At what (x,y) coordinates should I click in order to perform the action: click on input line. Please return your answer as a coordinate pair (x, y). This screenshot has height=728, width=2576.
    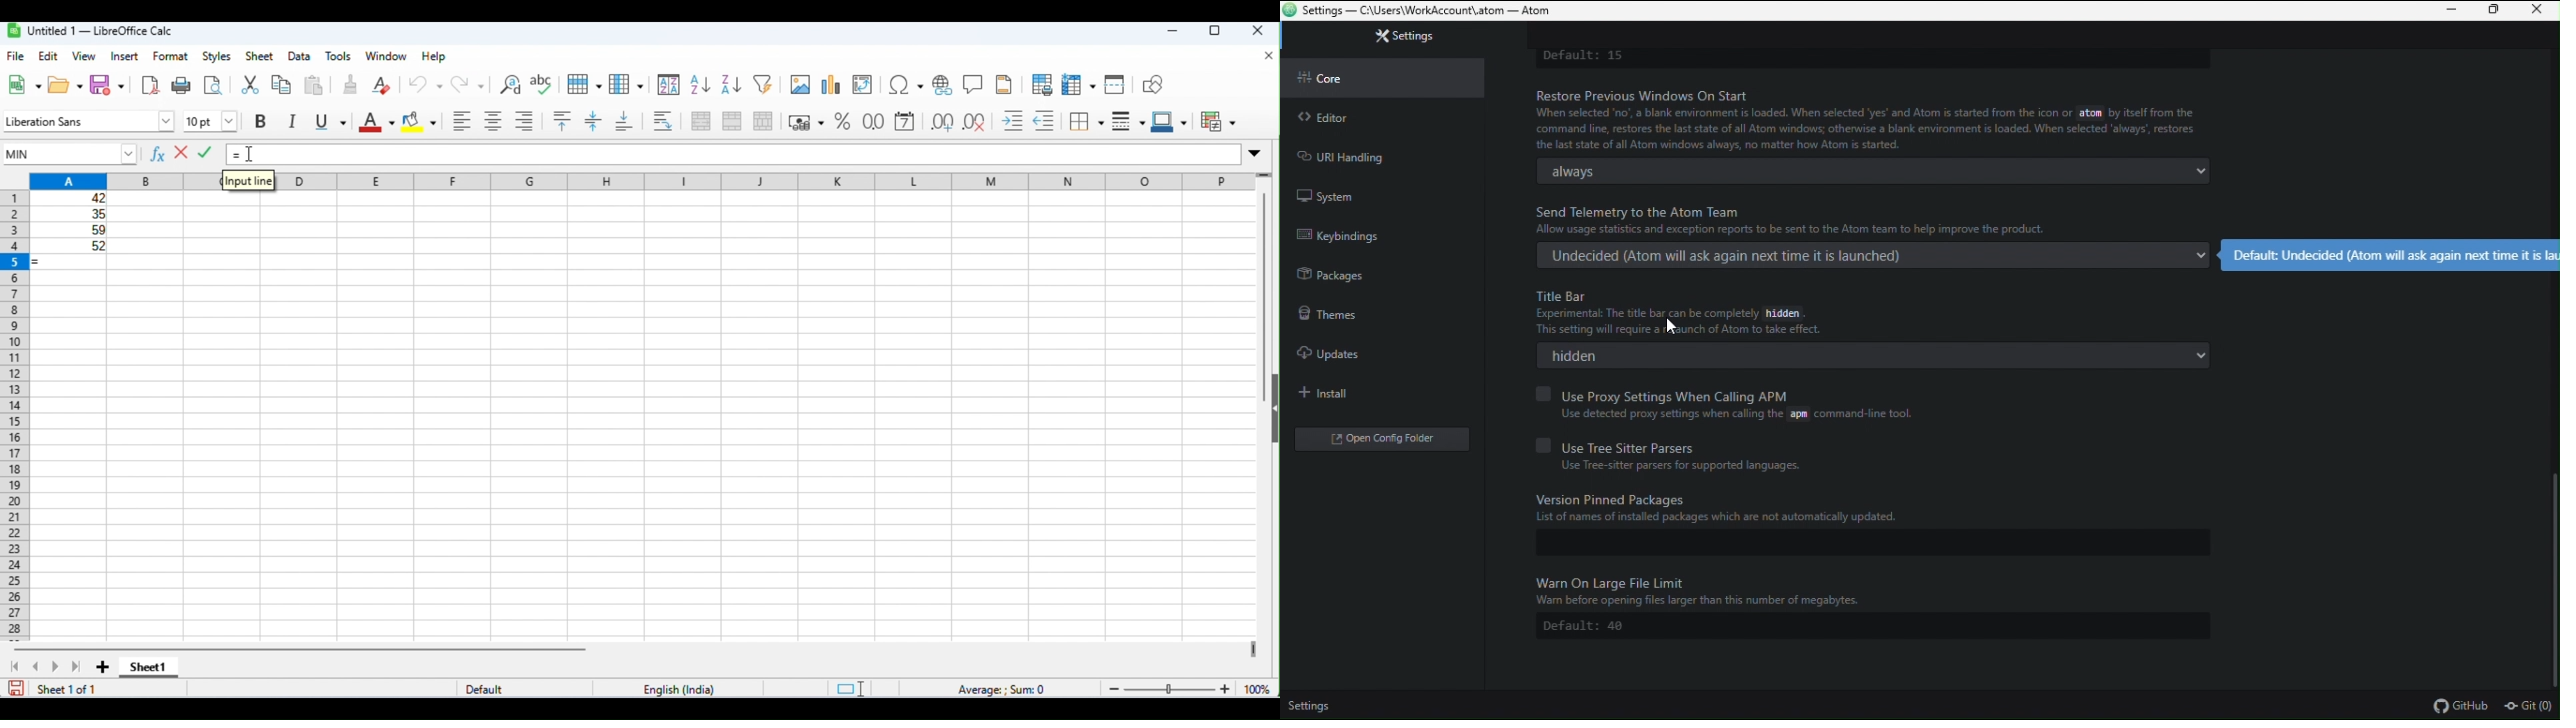
    Looking at the image, I should click on (248, 181).